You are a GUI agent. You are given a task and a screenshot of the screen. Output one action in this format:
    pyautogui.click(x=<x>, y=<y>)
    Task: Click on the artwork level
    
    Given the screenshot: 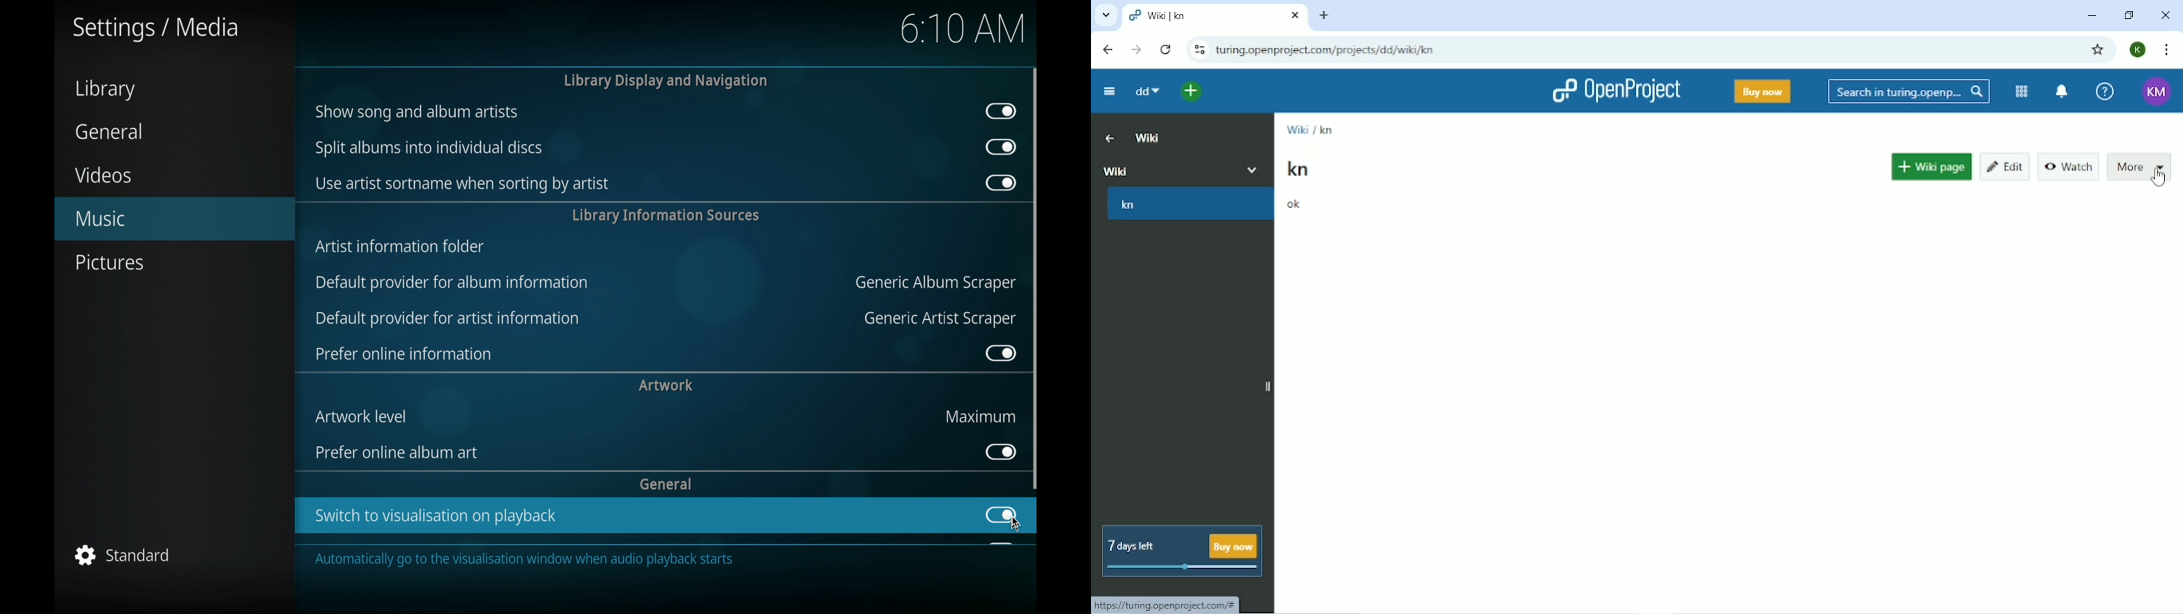 What is the action you would take?
    pyautogui.click(x=364, y=416)
    